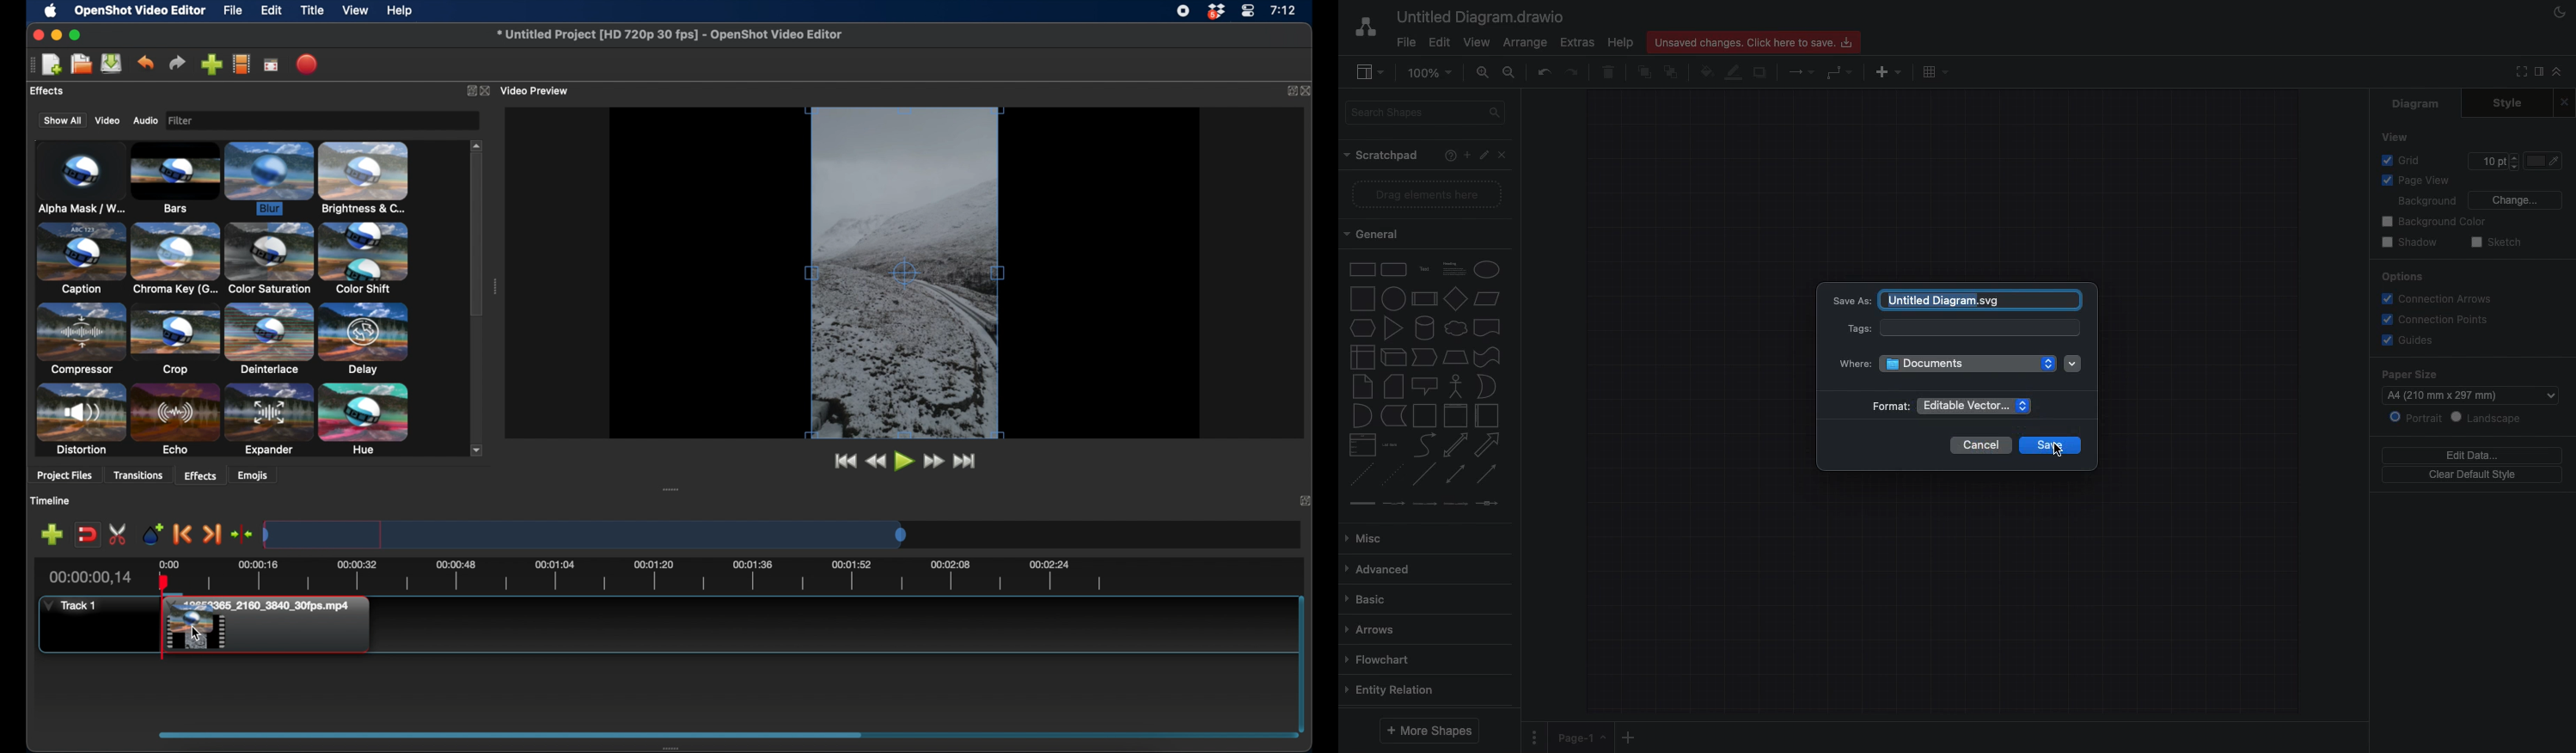 The width and height of the screenshot is (2576, 756). Describe the element at coordinates (1543, 72) in the screenshot. I see `Undo` at that location.